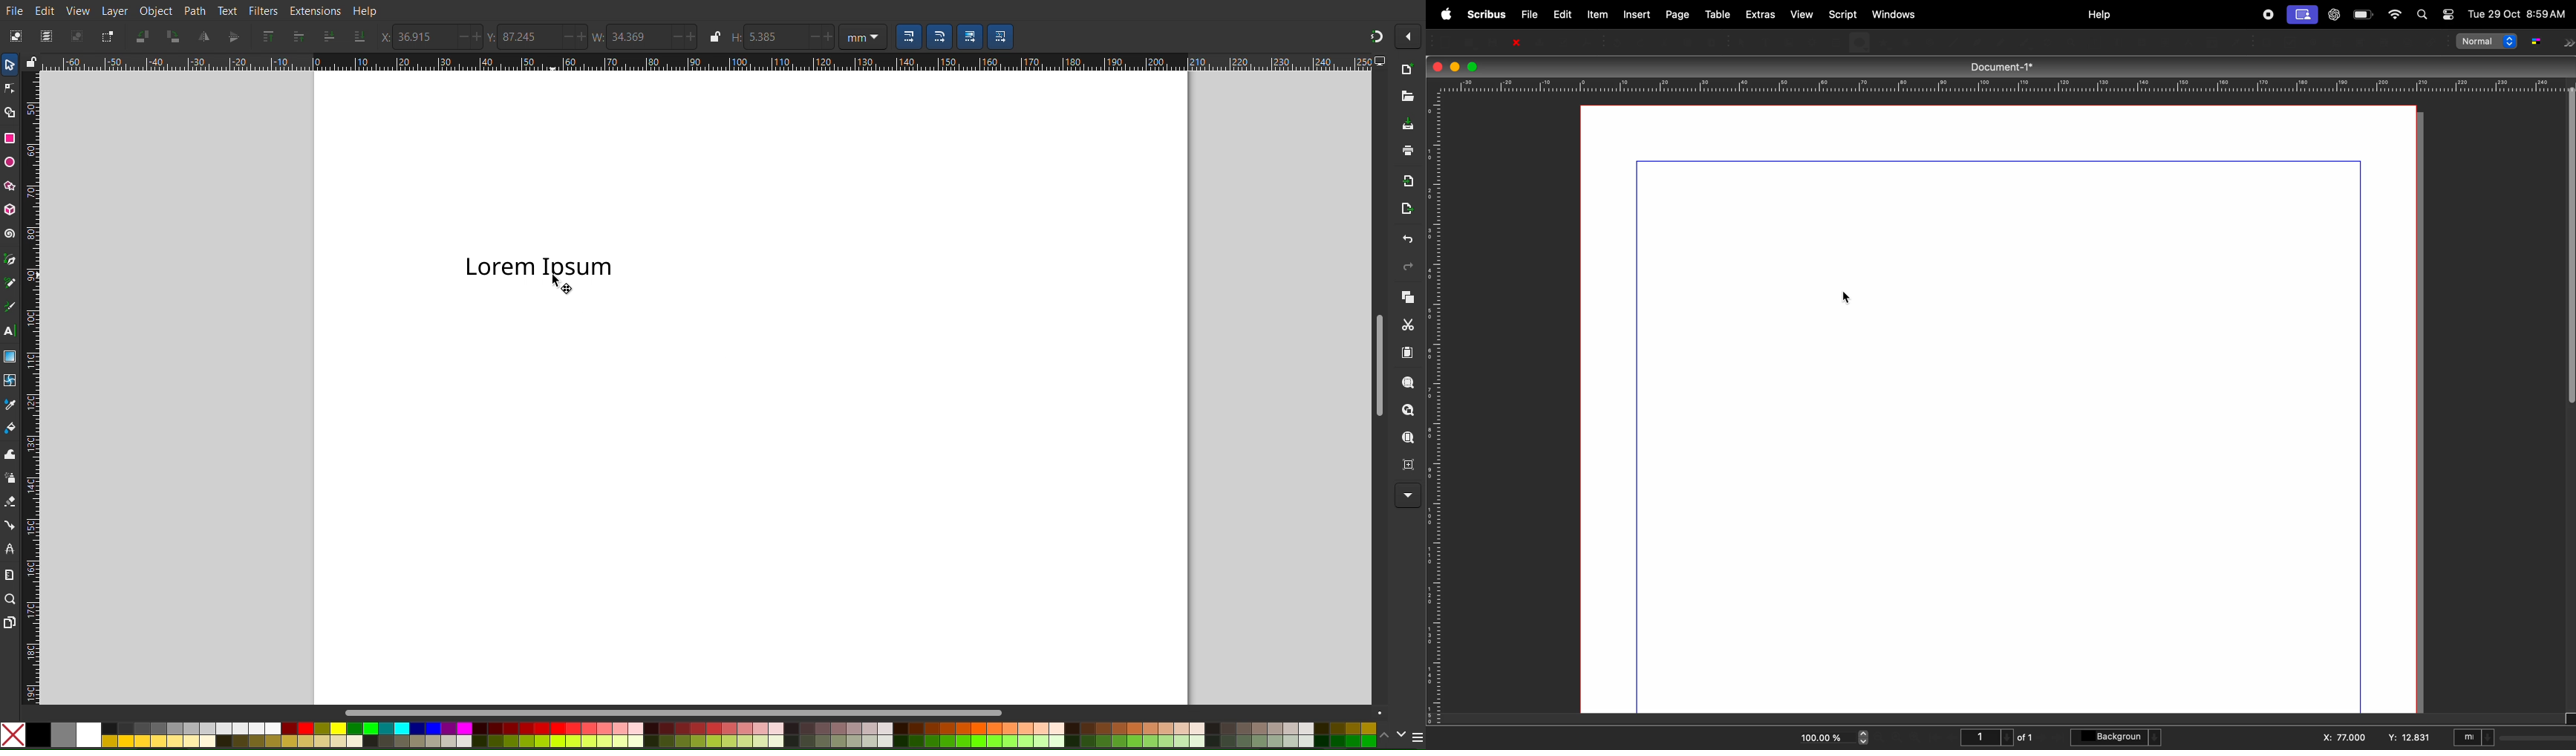 The width and height of the screenshot is (2576, 756). Describe the element at coordinates (228, 10) in the screenshot. I see `Text` at that location.